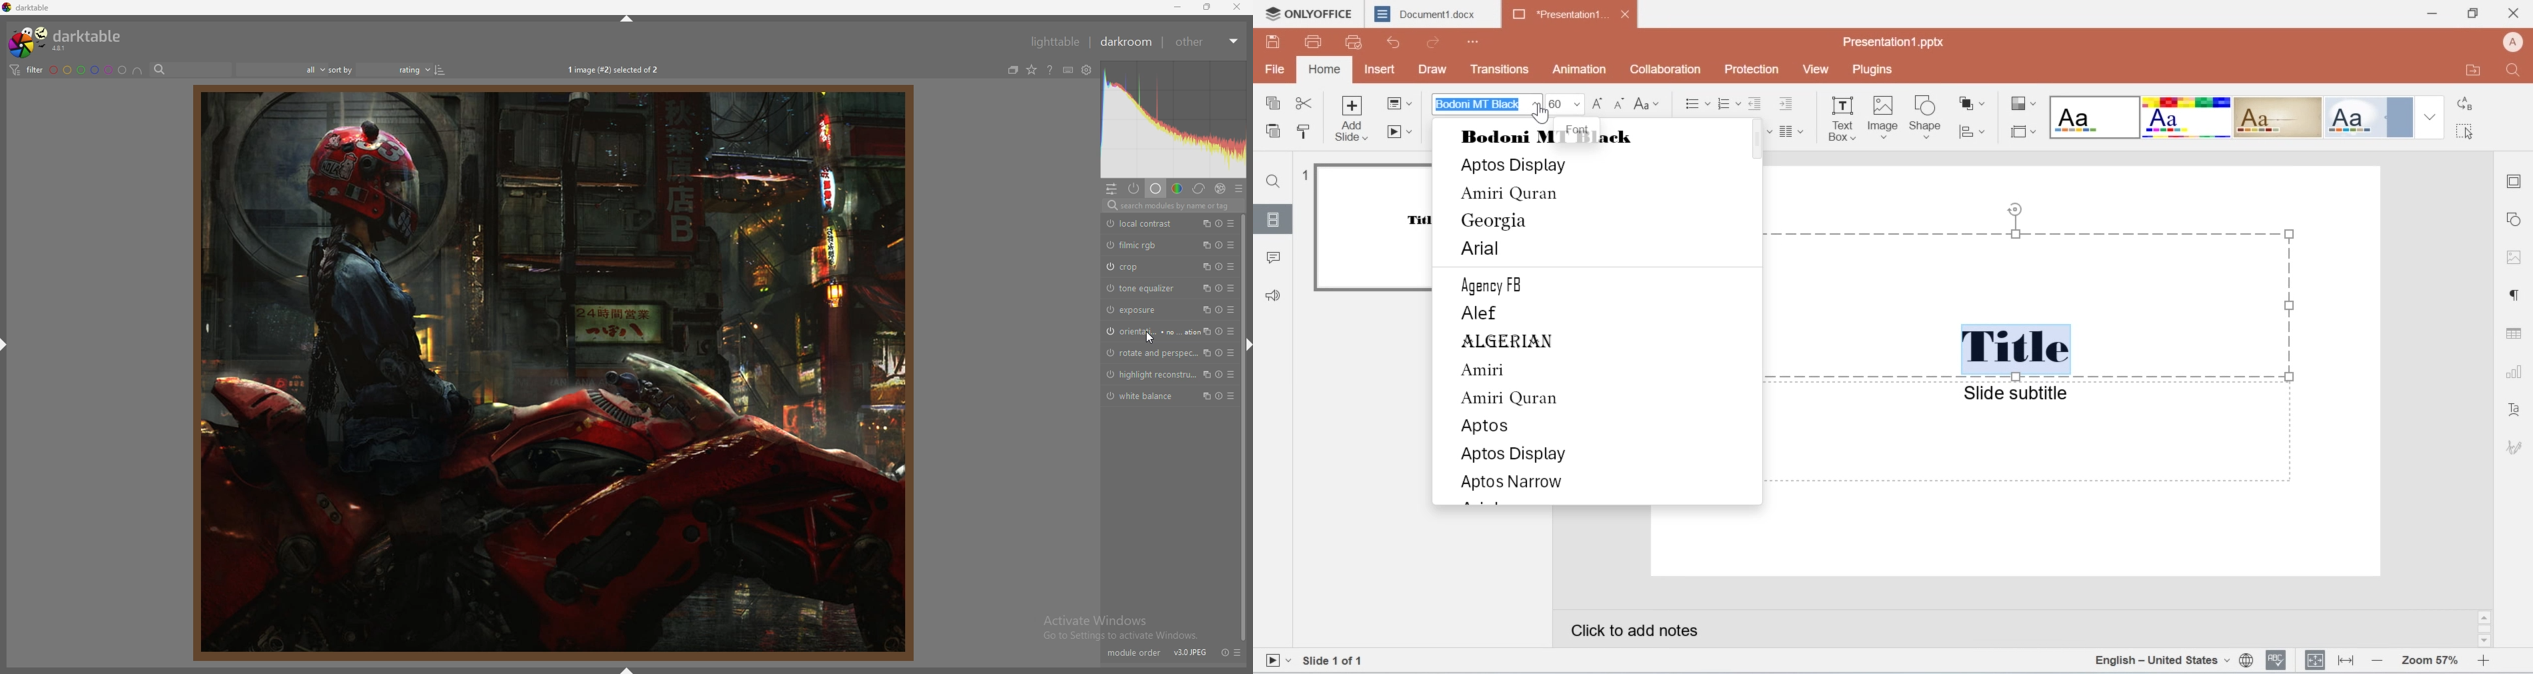  Describe the element at coordinates (1220, 244) in the screenshot. I see `reset` at that location.